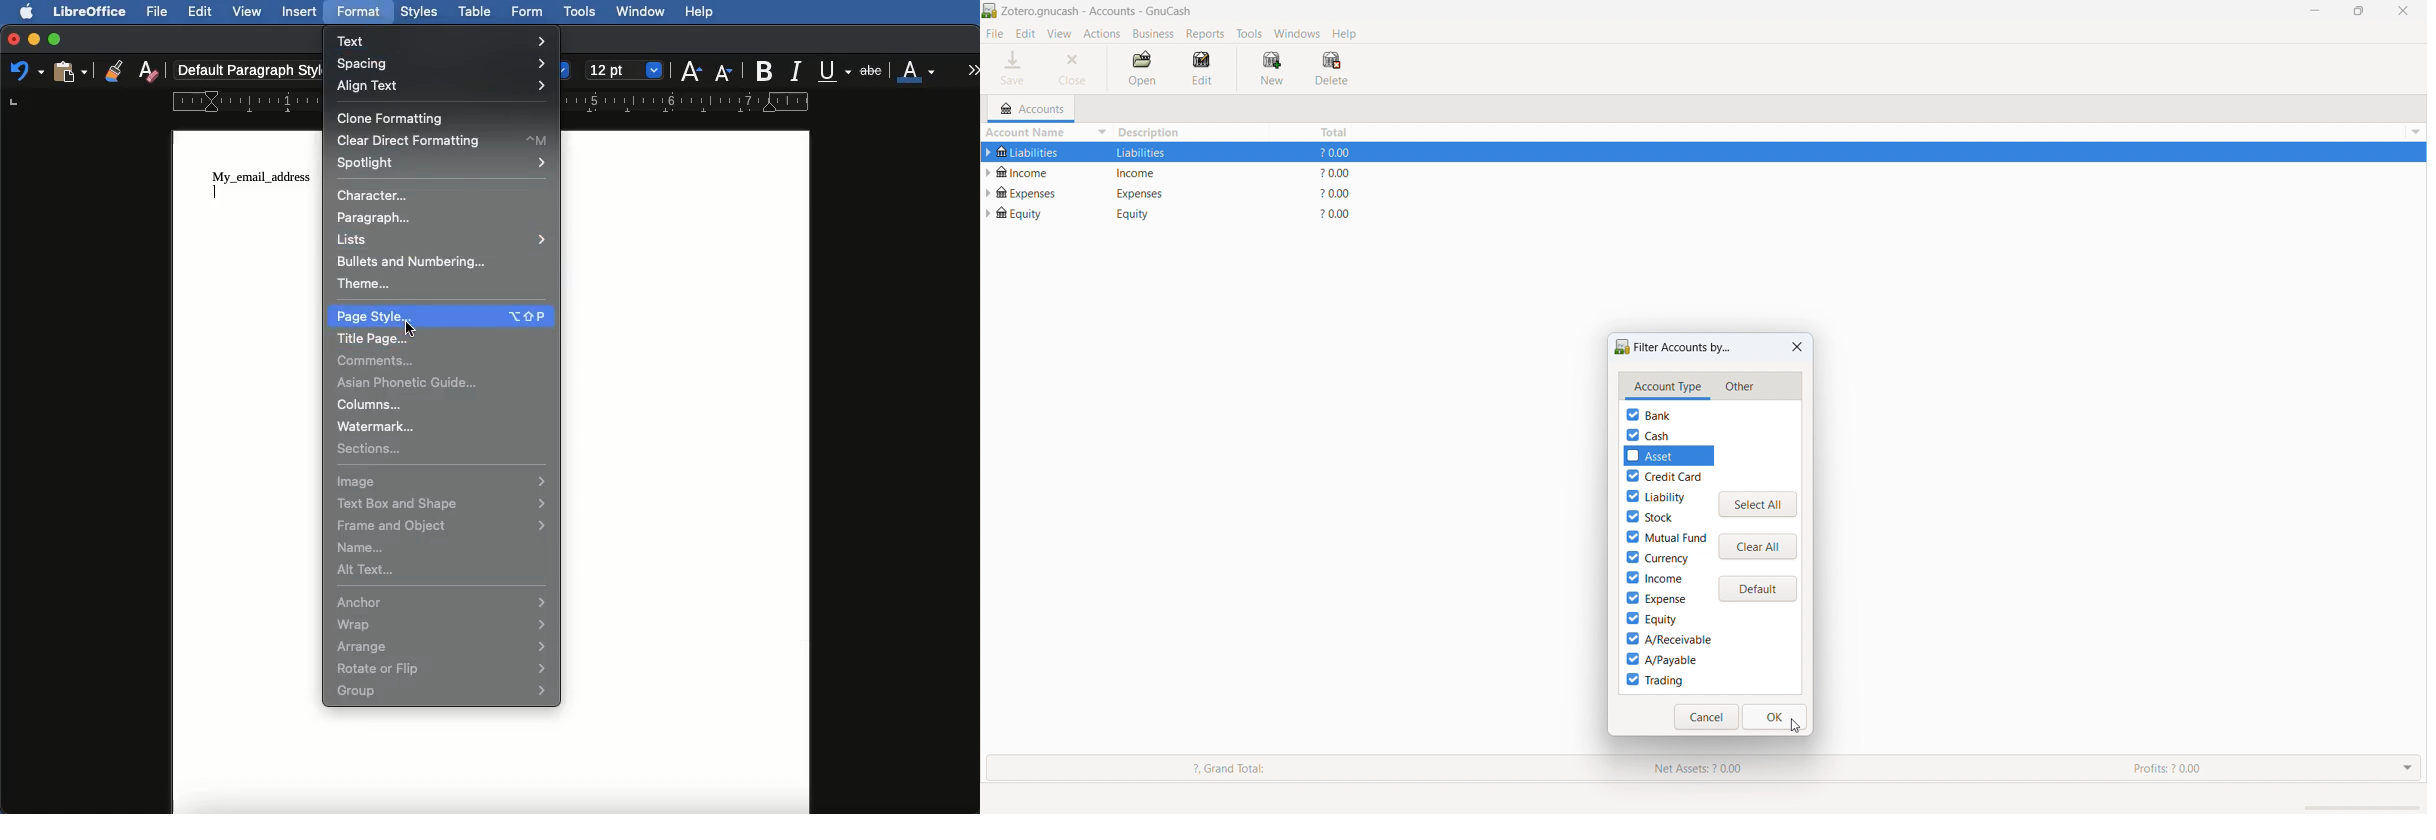  What do you see at coordinates (14, 40) in the screenshot?
I see `Close` at bounding box center [14, 40].